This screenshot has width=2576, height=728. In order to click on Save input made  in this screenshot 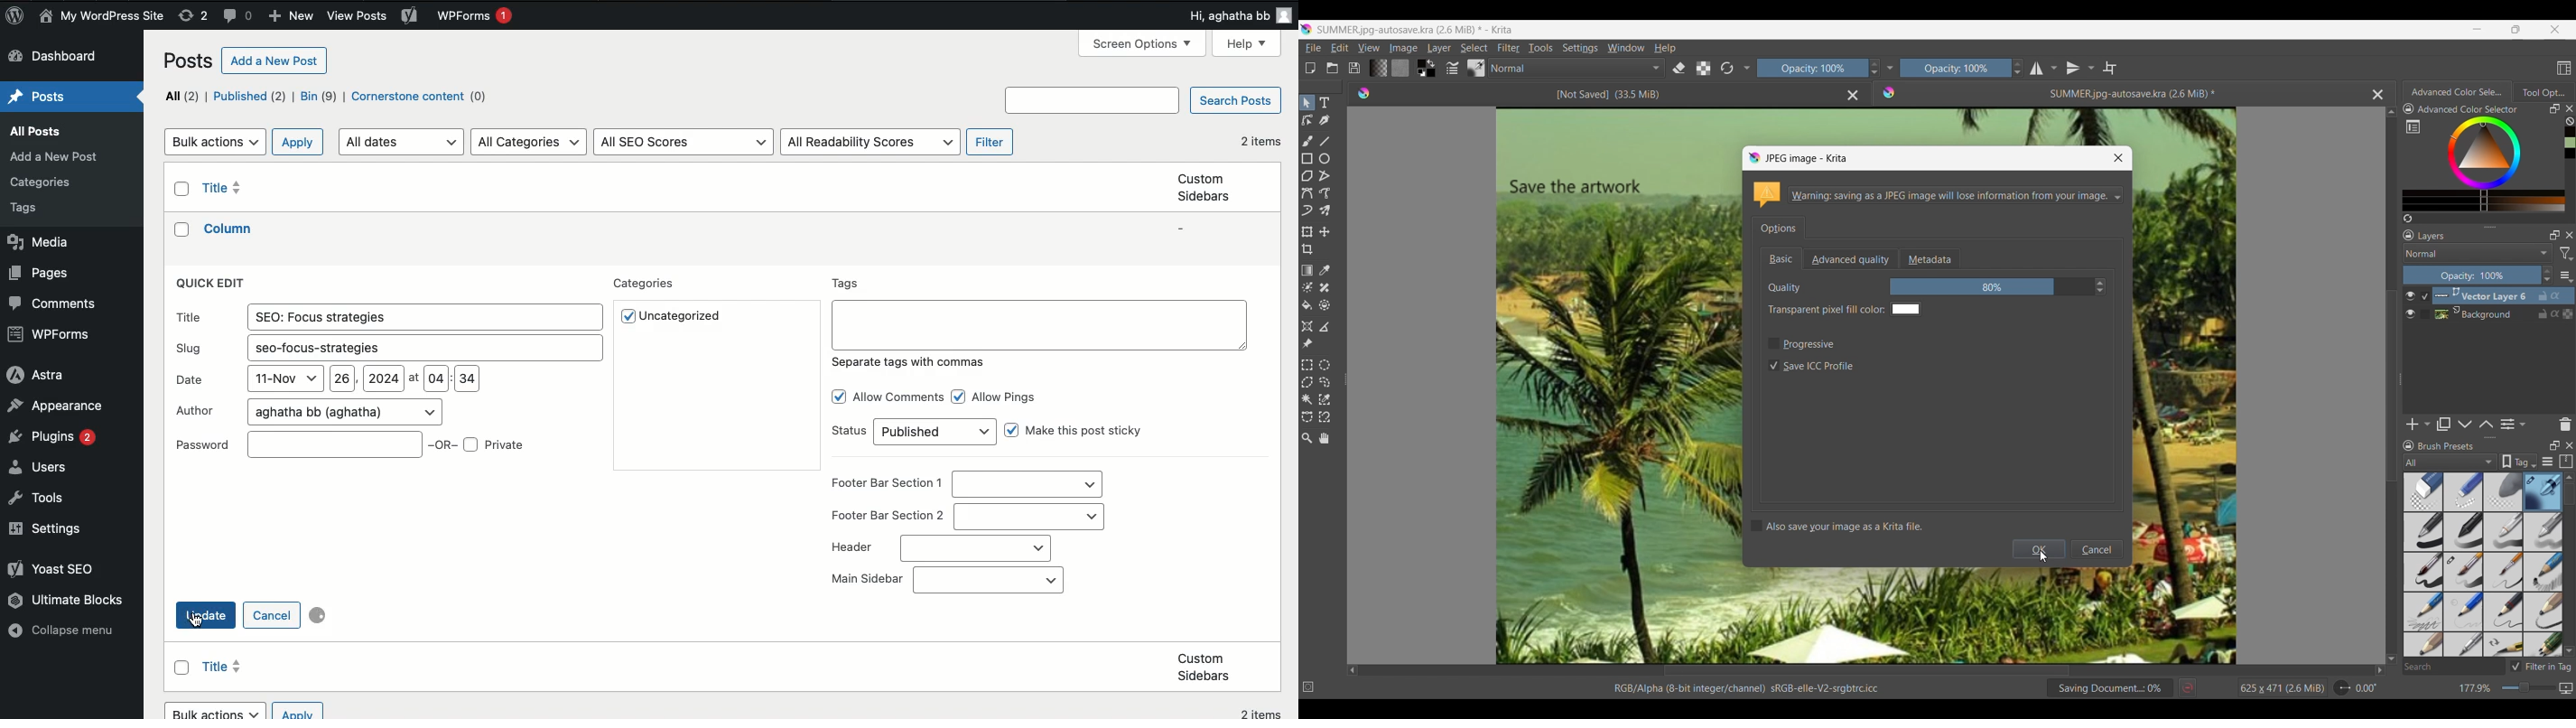, I will do `click(2039, 549)`.